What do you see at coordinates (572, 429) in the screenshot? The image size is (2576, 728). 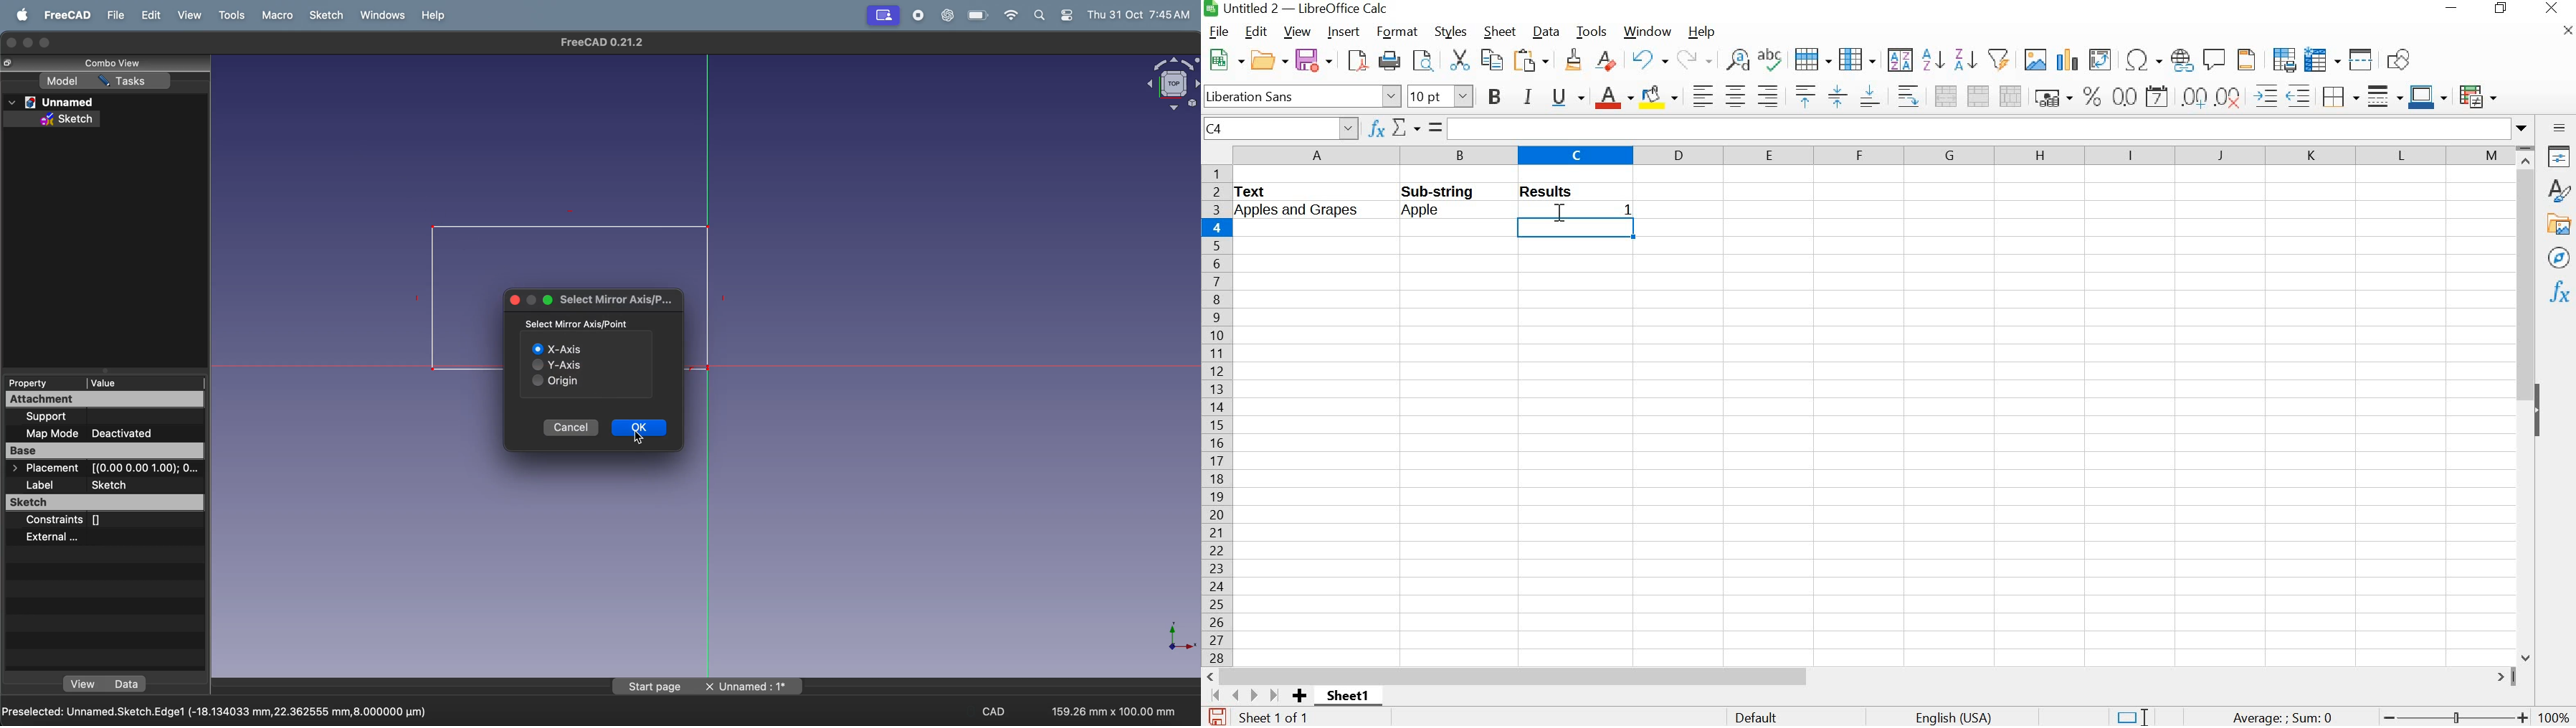 I see `cancel` at bounding box center [572, 429].